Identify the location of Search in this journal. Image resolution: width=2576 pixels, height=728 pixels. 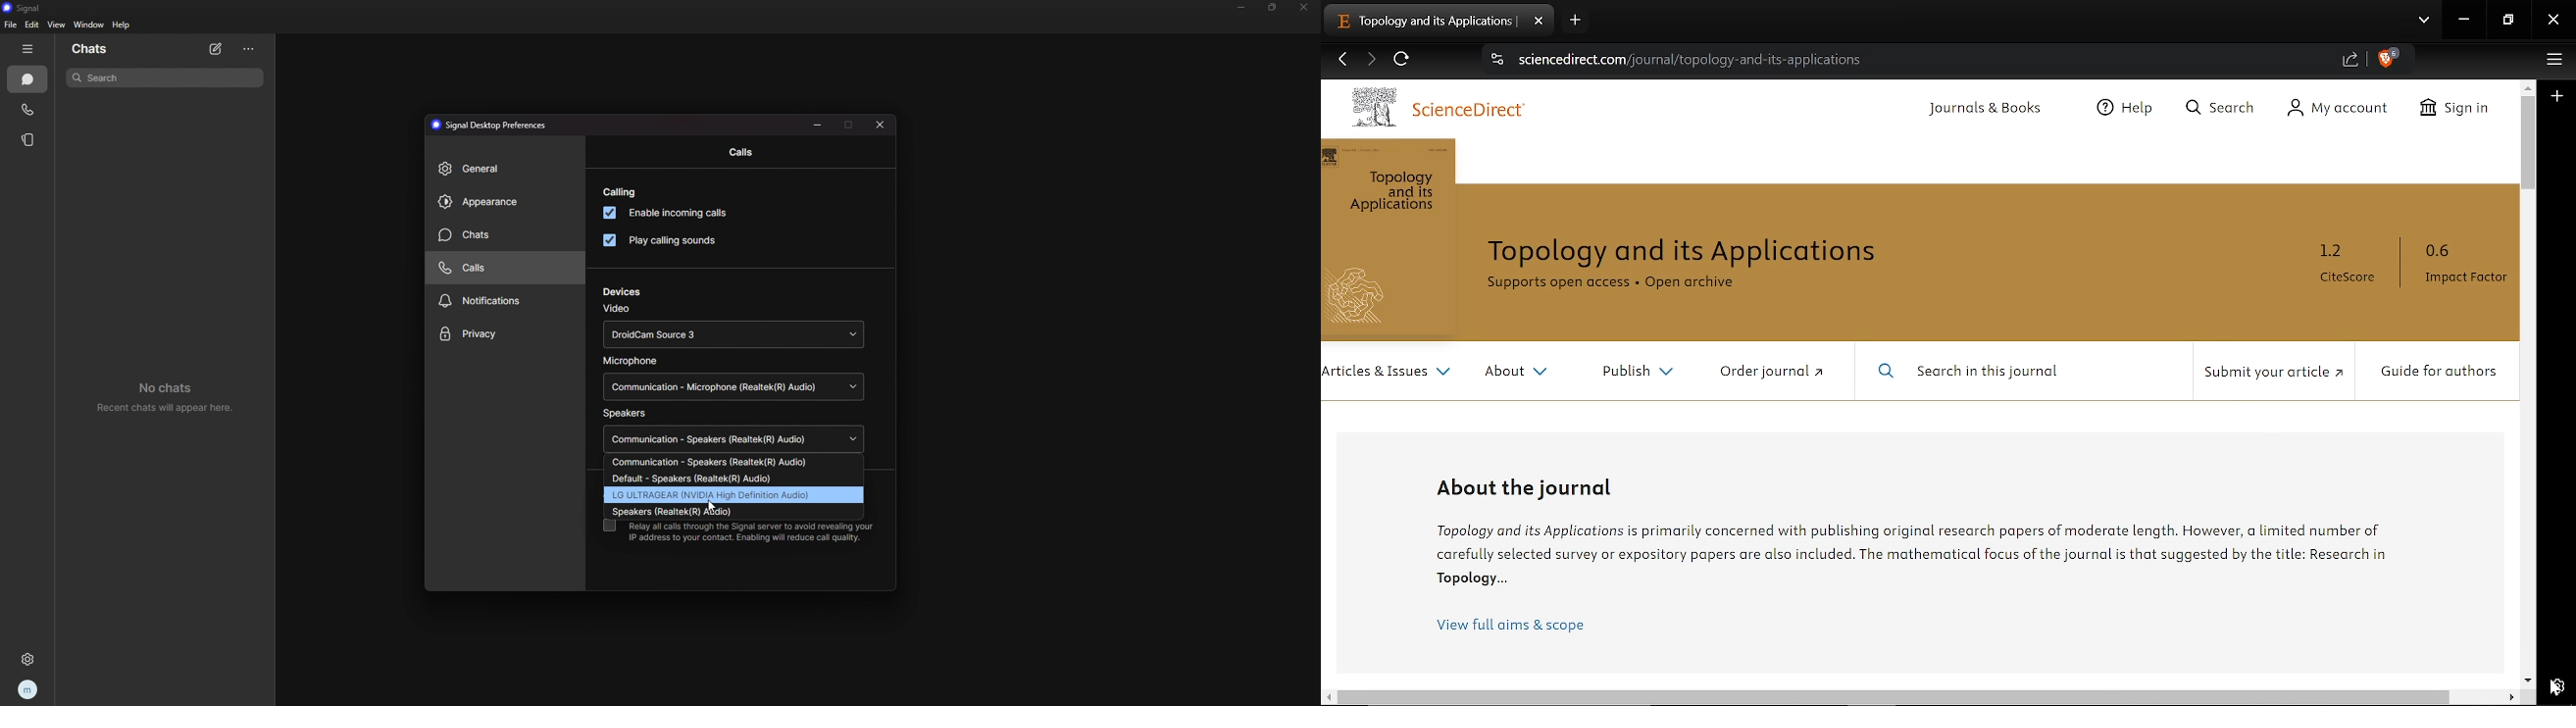
(1983, 376).